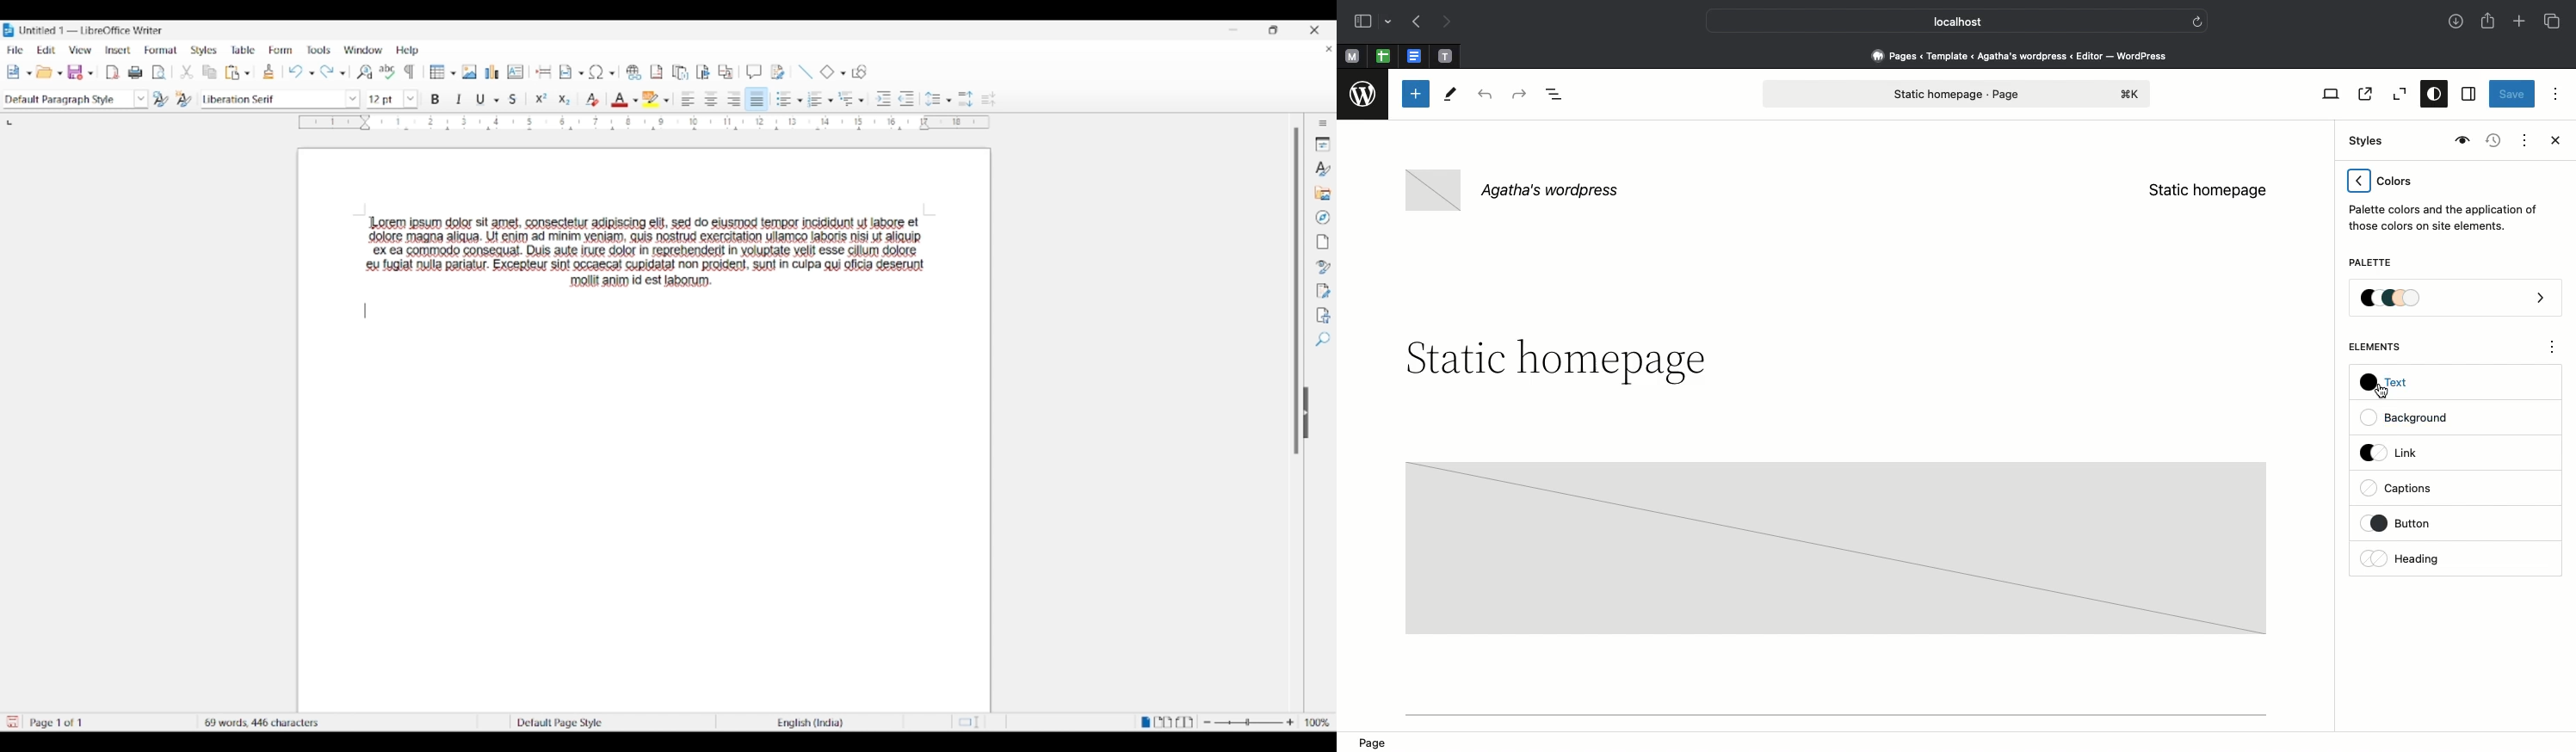  Describe the element at coordinates (186, 100) in the screenshot. I see `New style from selection` at that location.